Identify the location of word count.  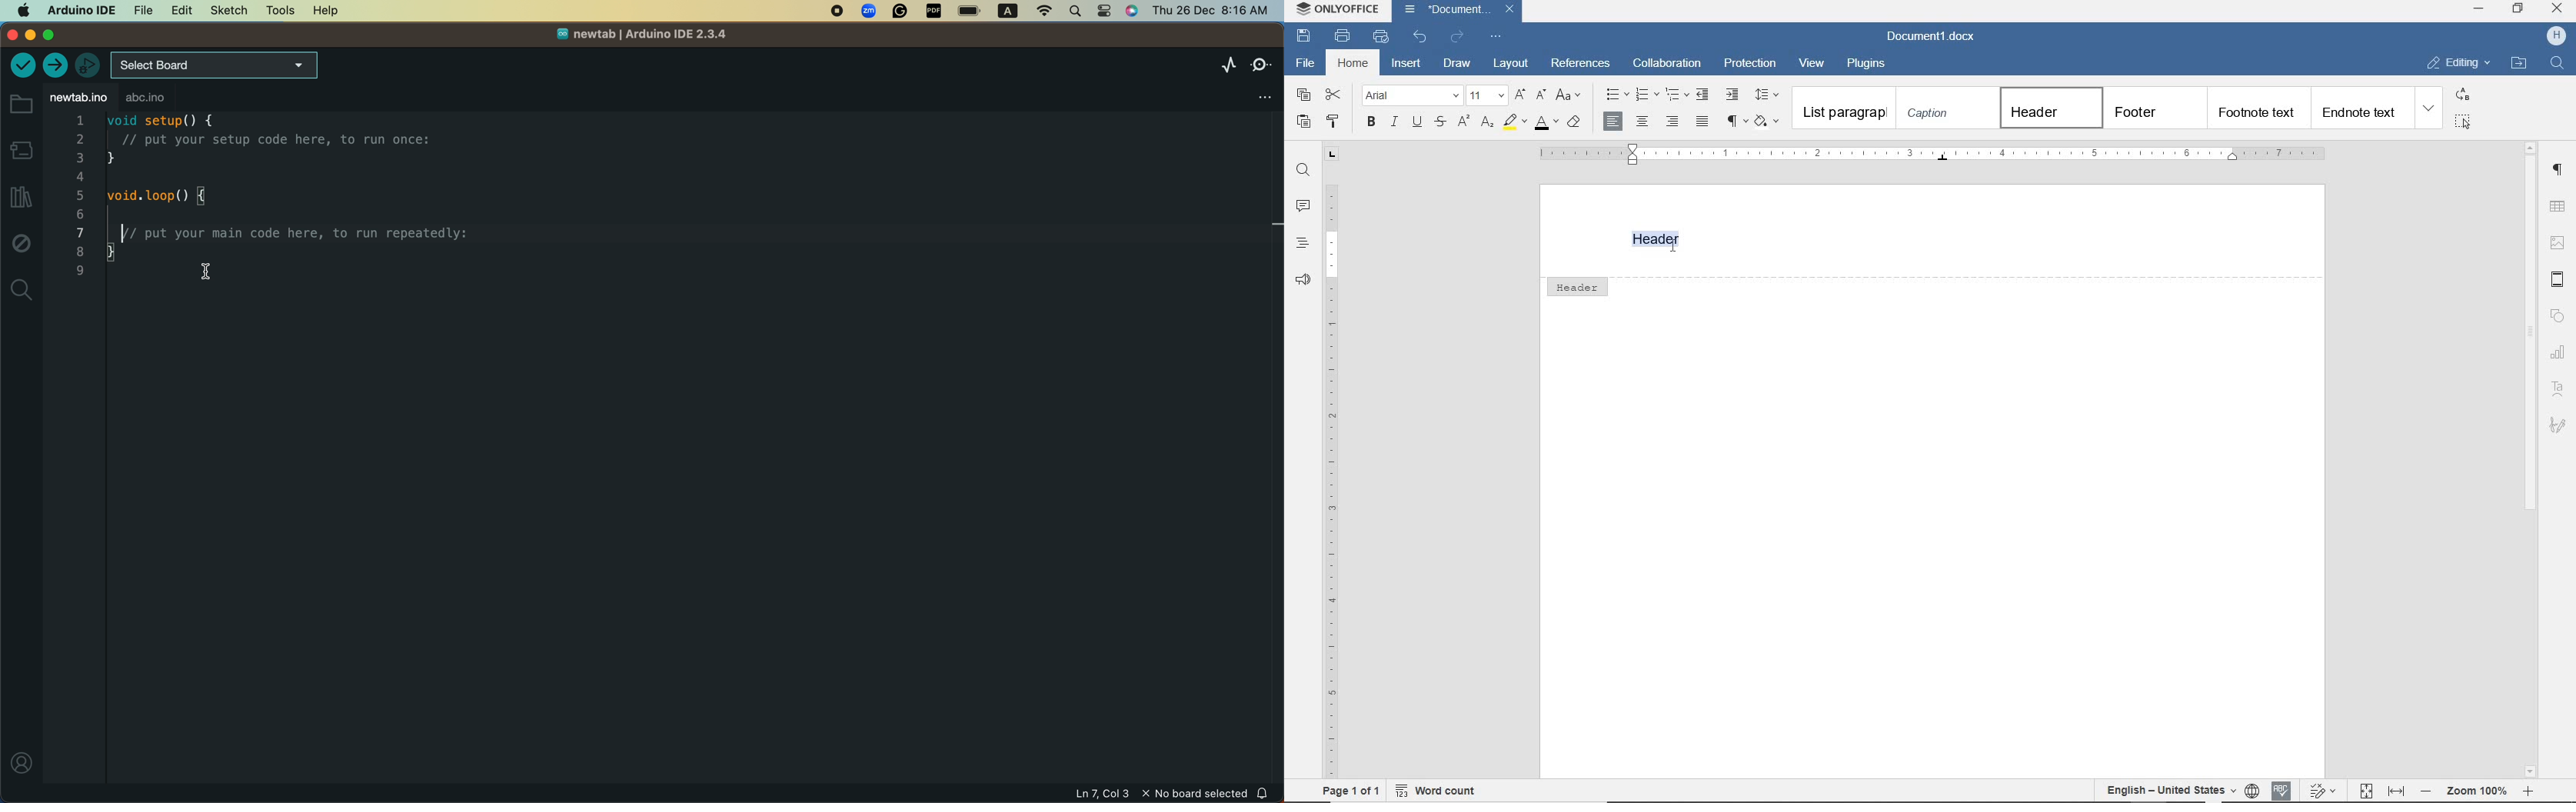
(1435, 793).